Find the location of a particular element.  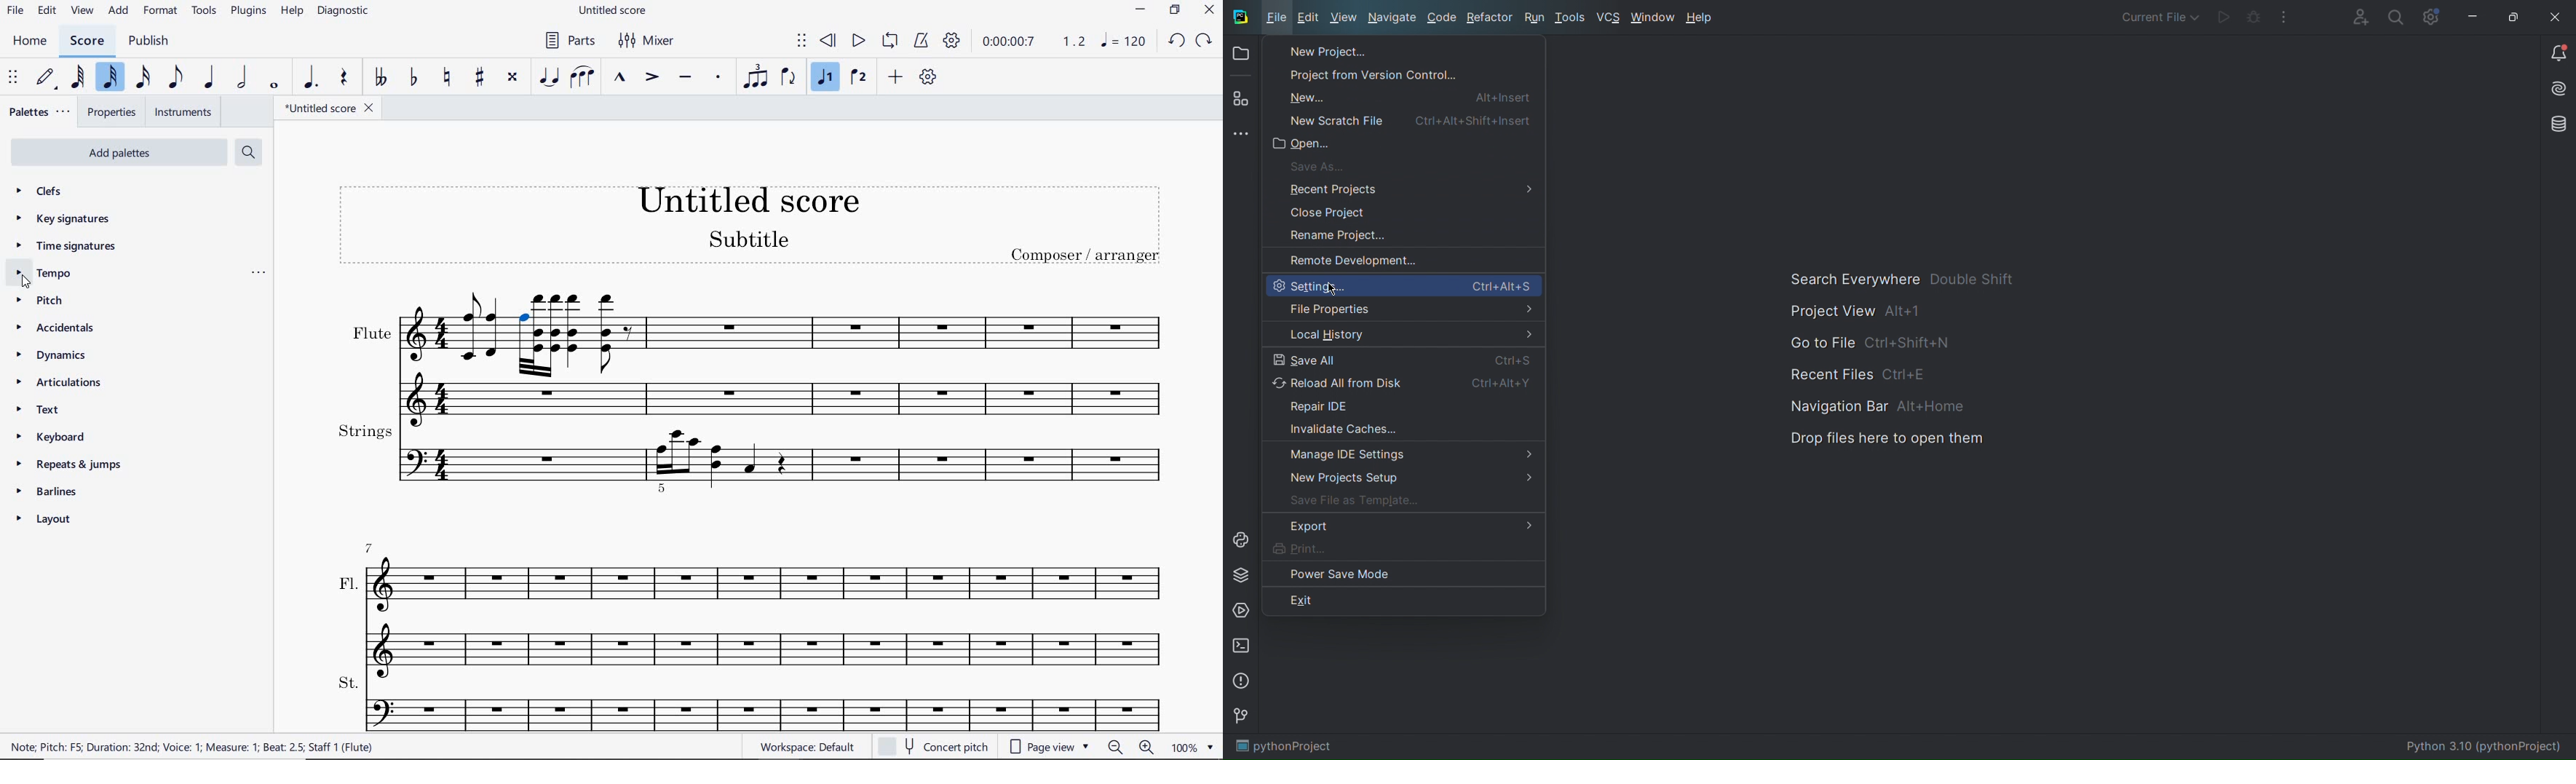

parts is located at coordinates (572, 43).